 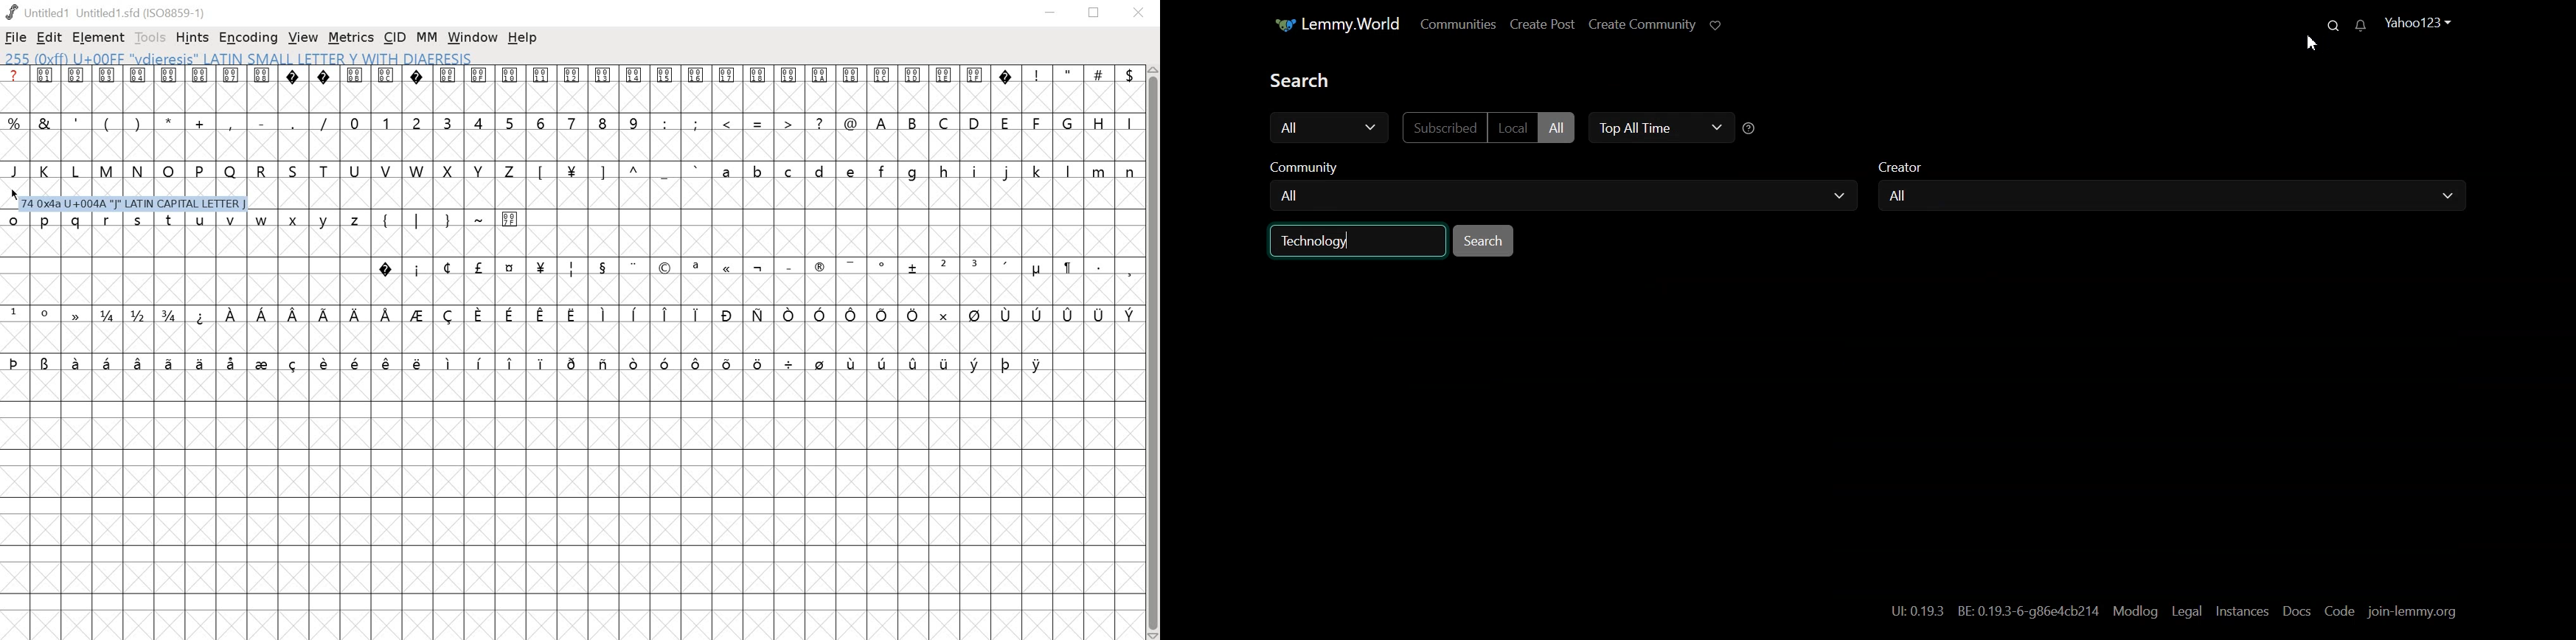 What do you see at coordinates (1442, 128) in the screenshot?
I see `Subscribed` at bounding box center [1442, 128].